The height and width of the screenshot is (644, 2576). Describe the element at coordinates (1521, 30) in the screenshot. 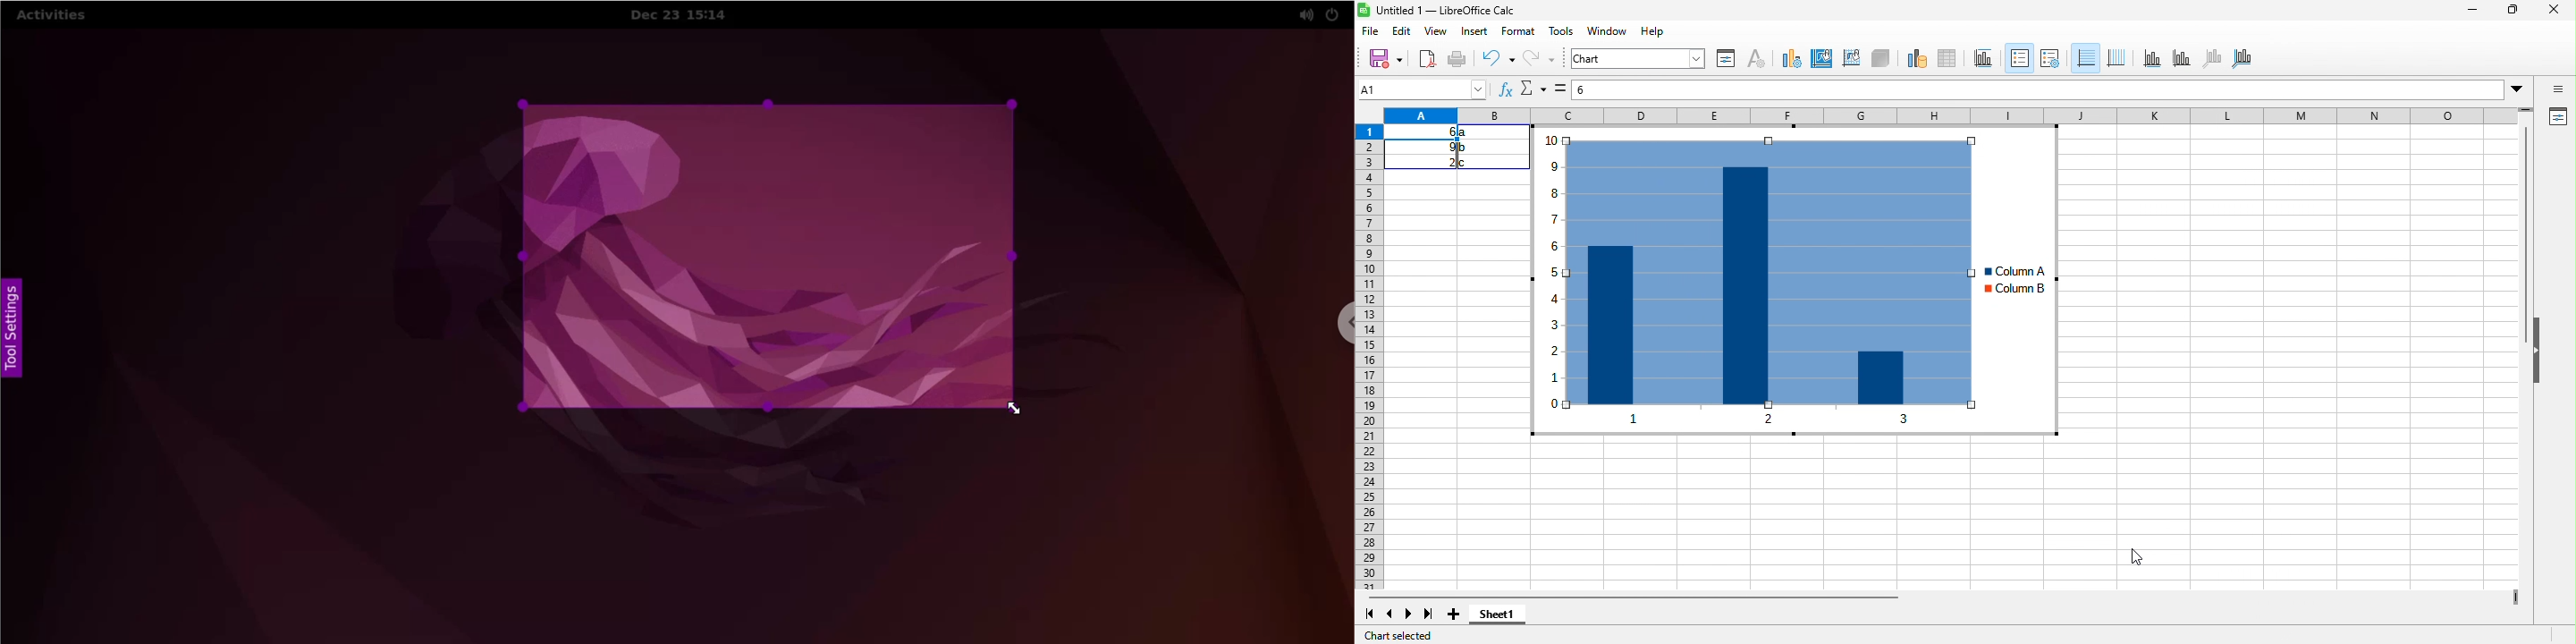

I see `format` at that location.